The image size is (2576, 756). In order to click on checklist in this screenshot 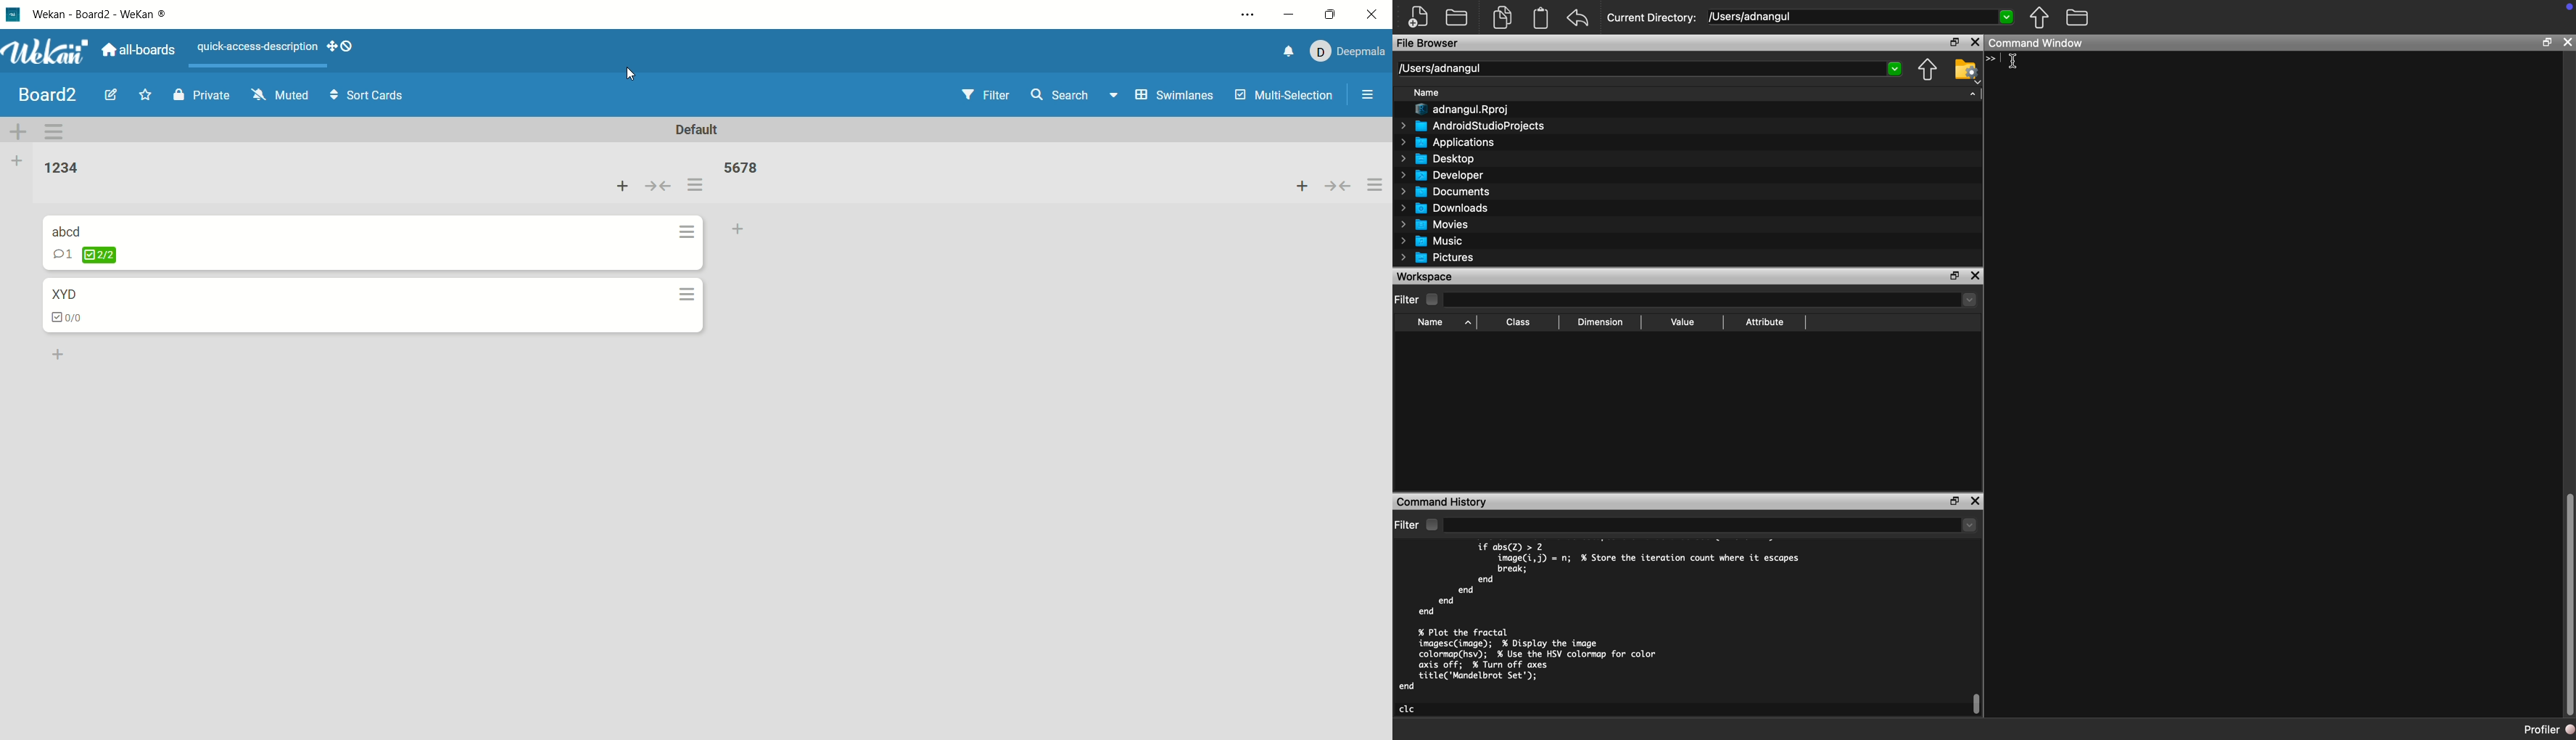, I will do `click(99, 255)`.